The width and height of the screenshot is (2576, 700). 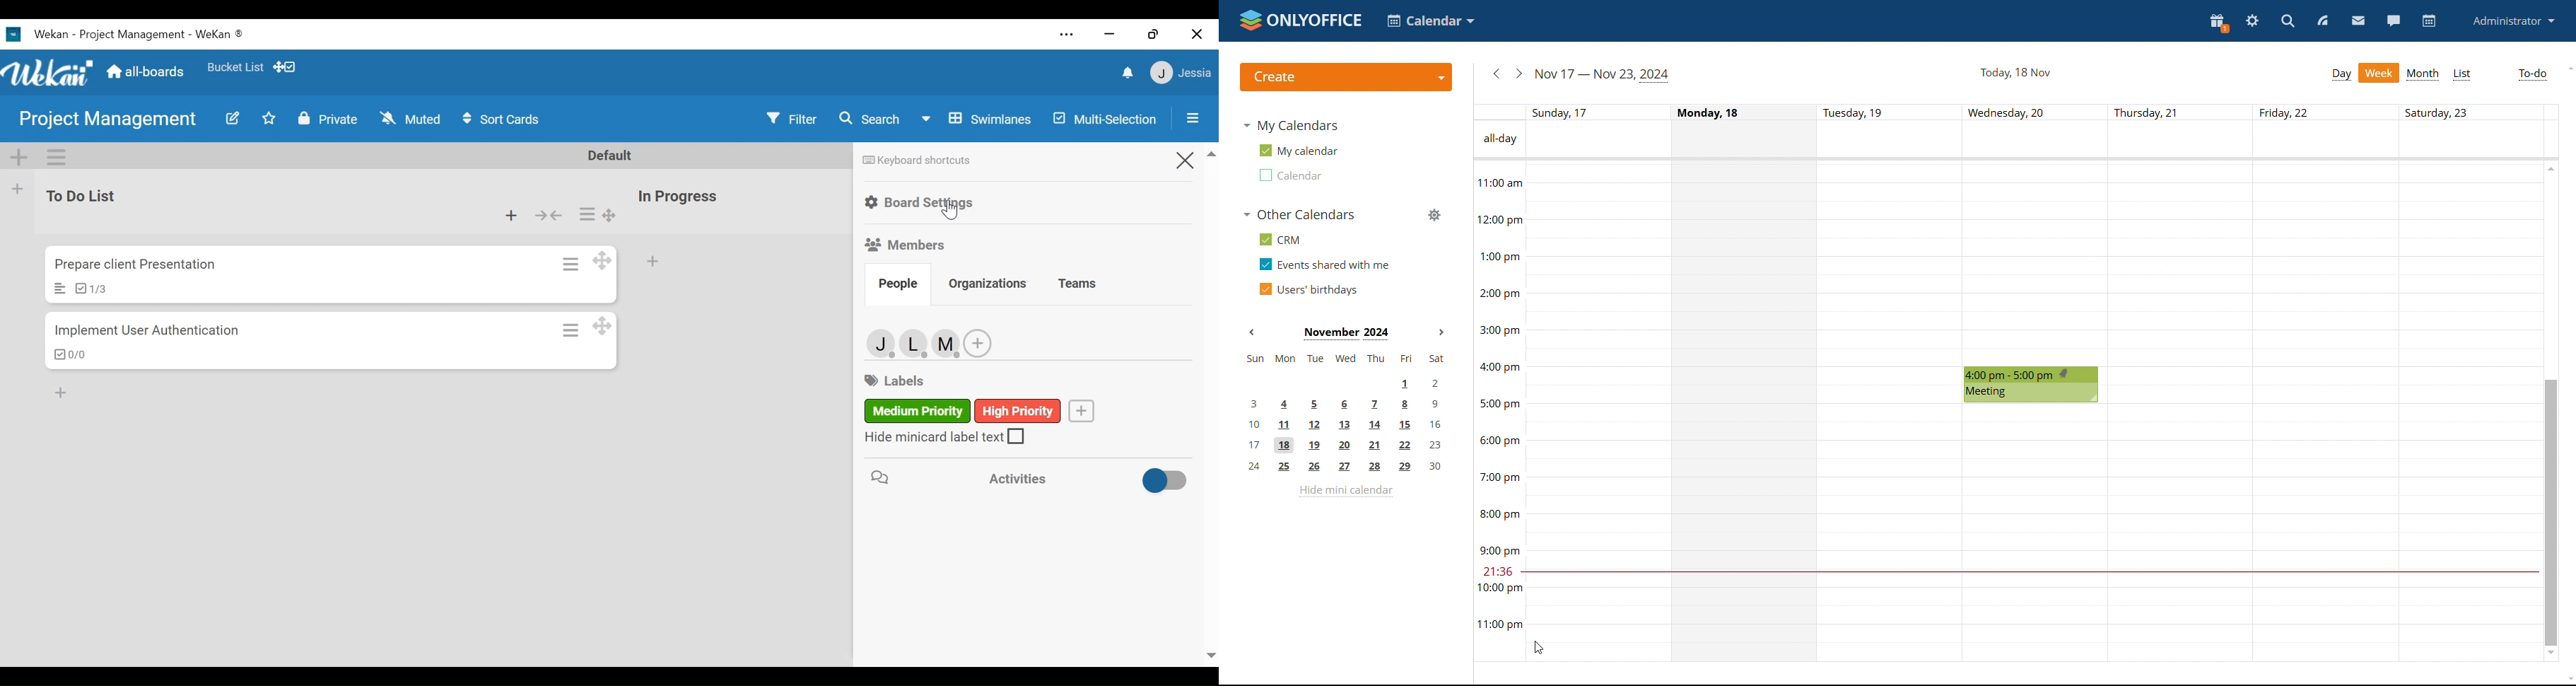 What do you see at coordinates (2041, 112) in the screenshot?
I see `dates of a week` at bounding box center [2041, 112].